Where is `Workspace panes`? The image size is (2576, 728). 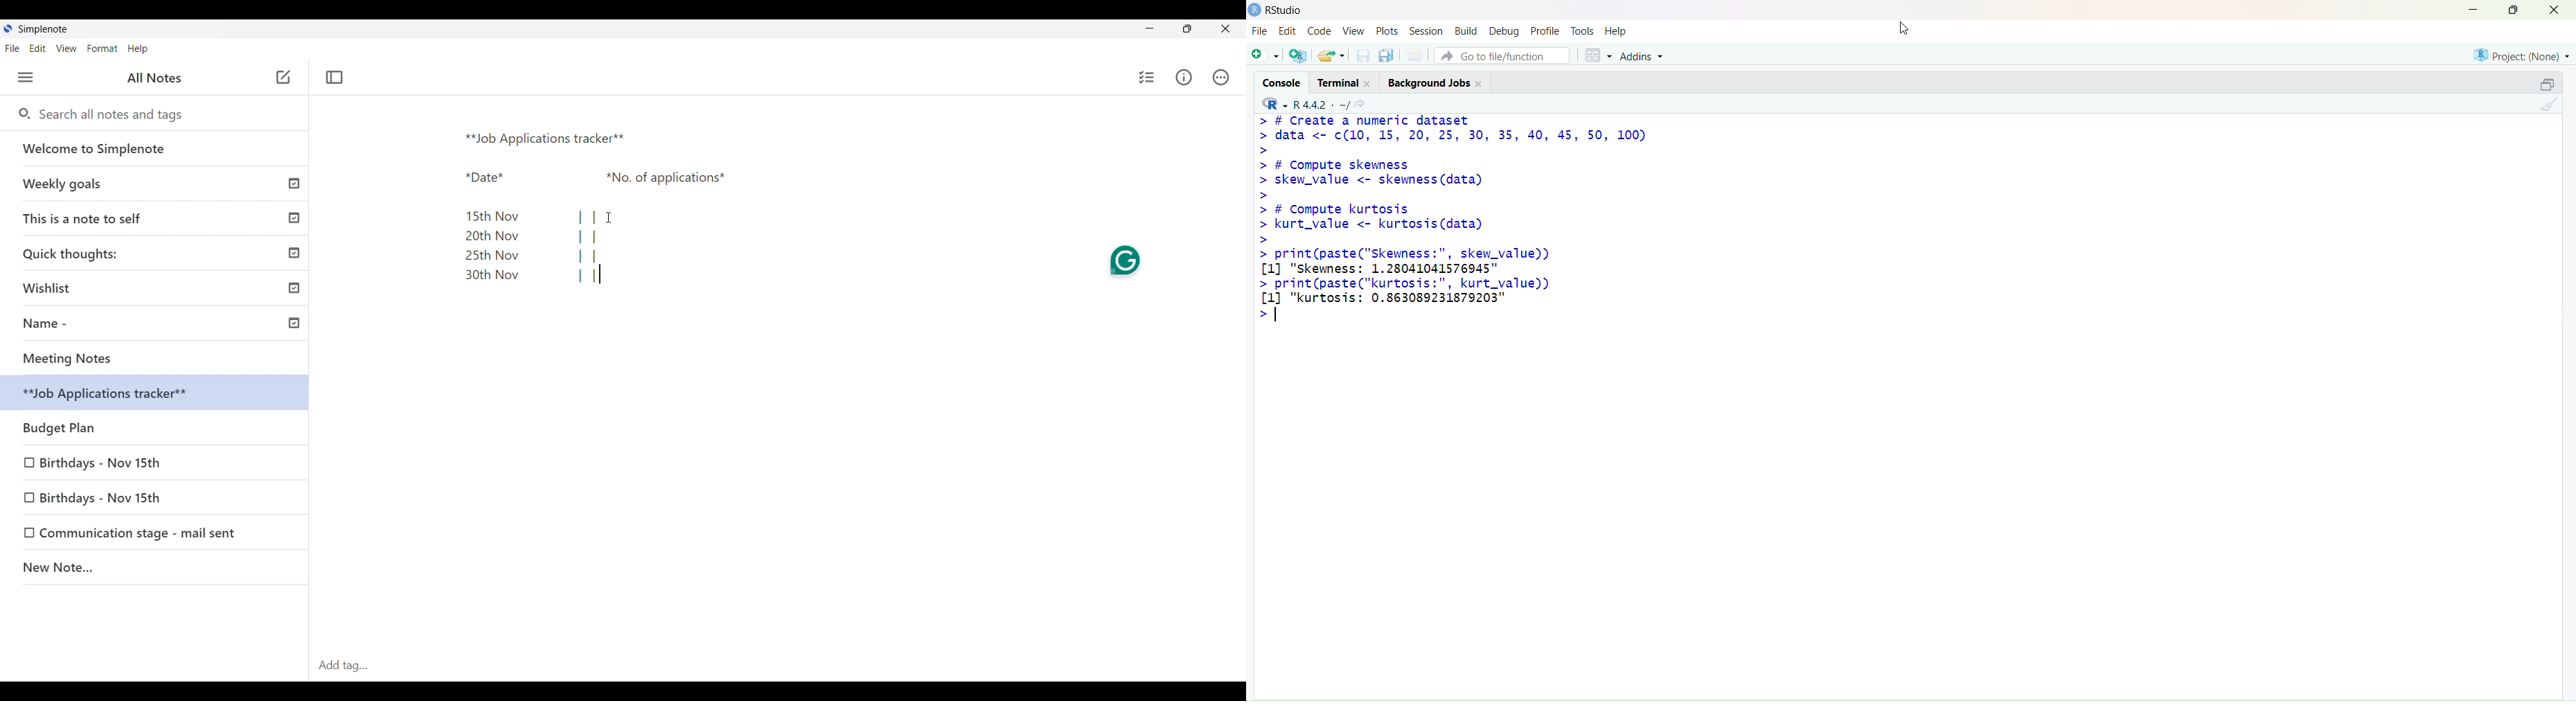
Workspace panes is located at coordinates (1596, 54).